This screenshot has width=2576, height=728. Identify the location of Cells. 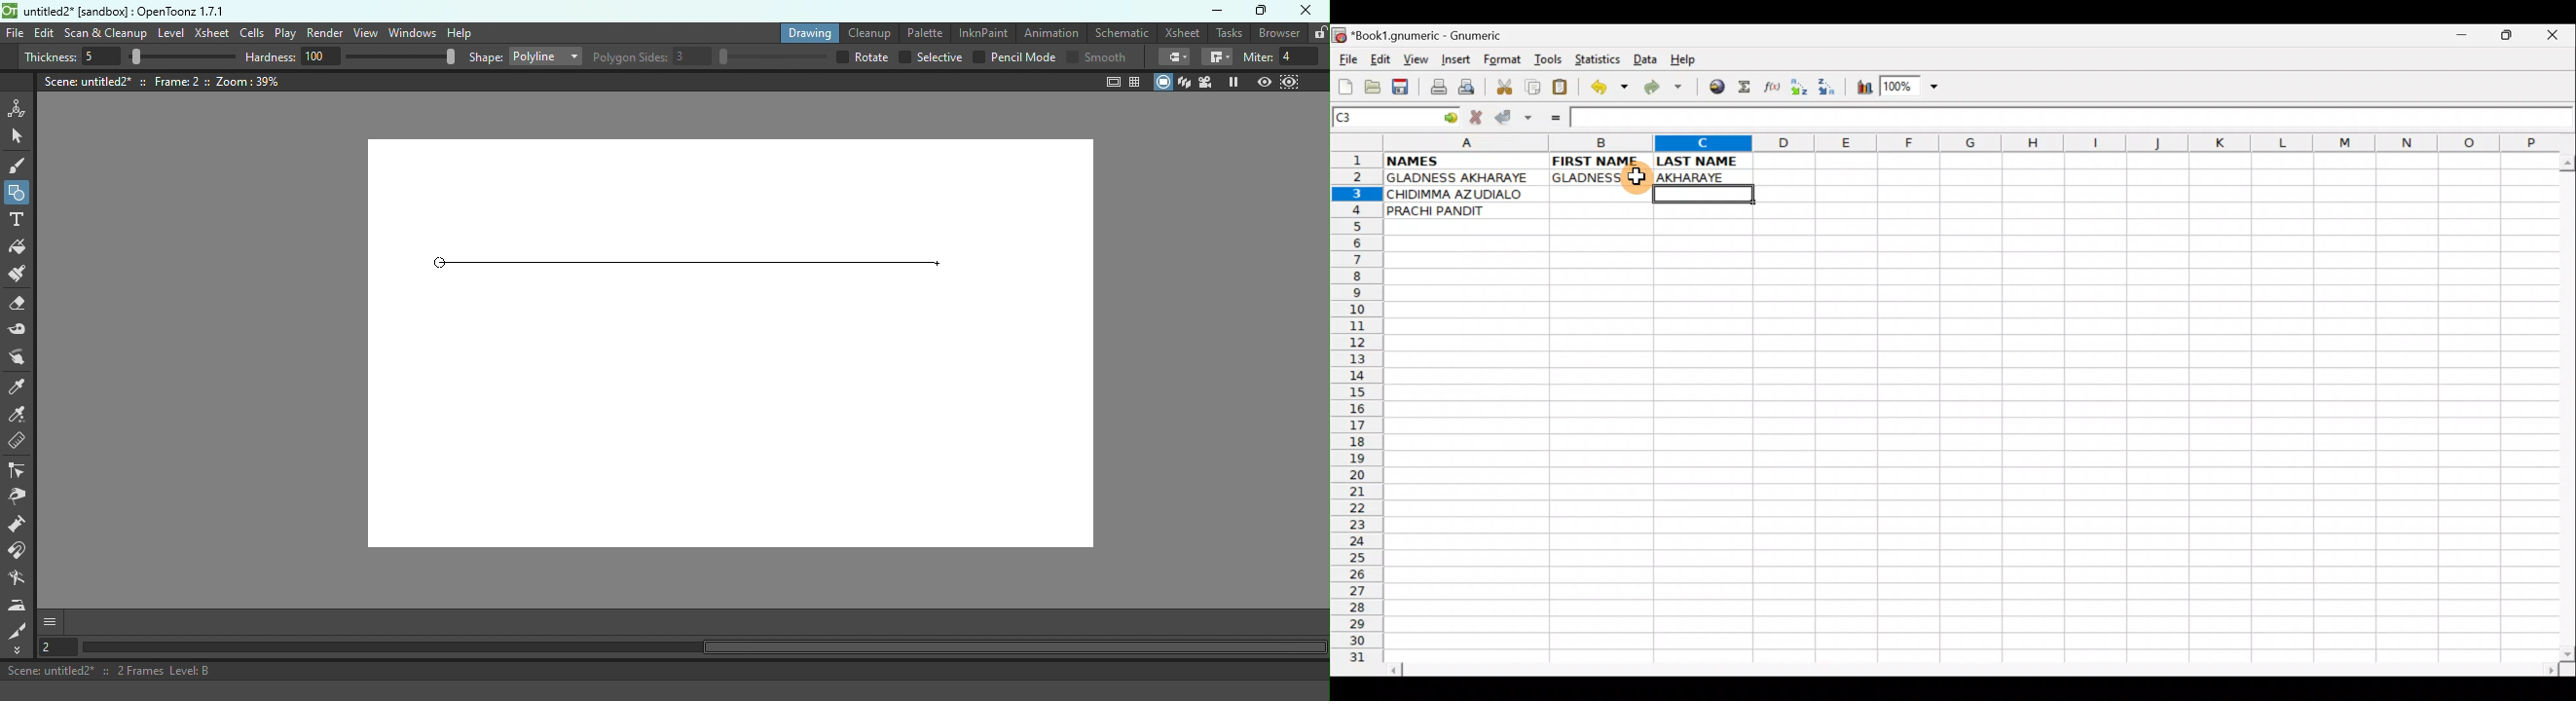
(1965, 449).